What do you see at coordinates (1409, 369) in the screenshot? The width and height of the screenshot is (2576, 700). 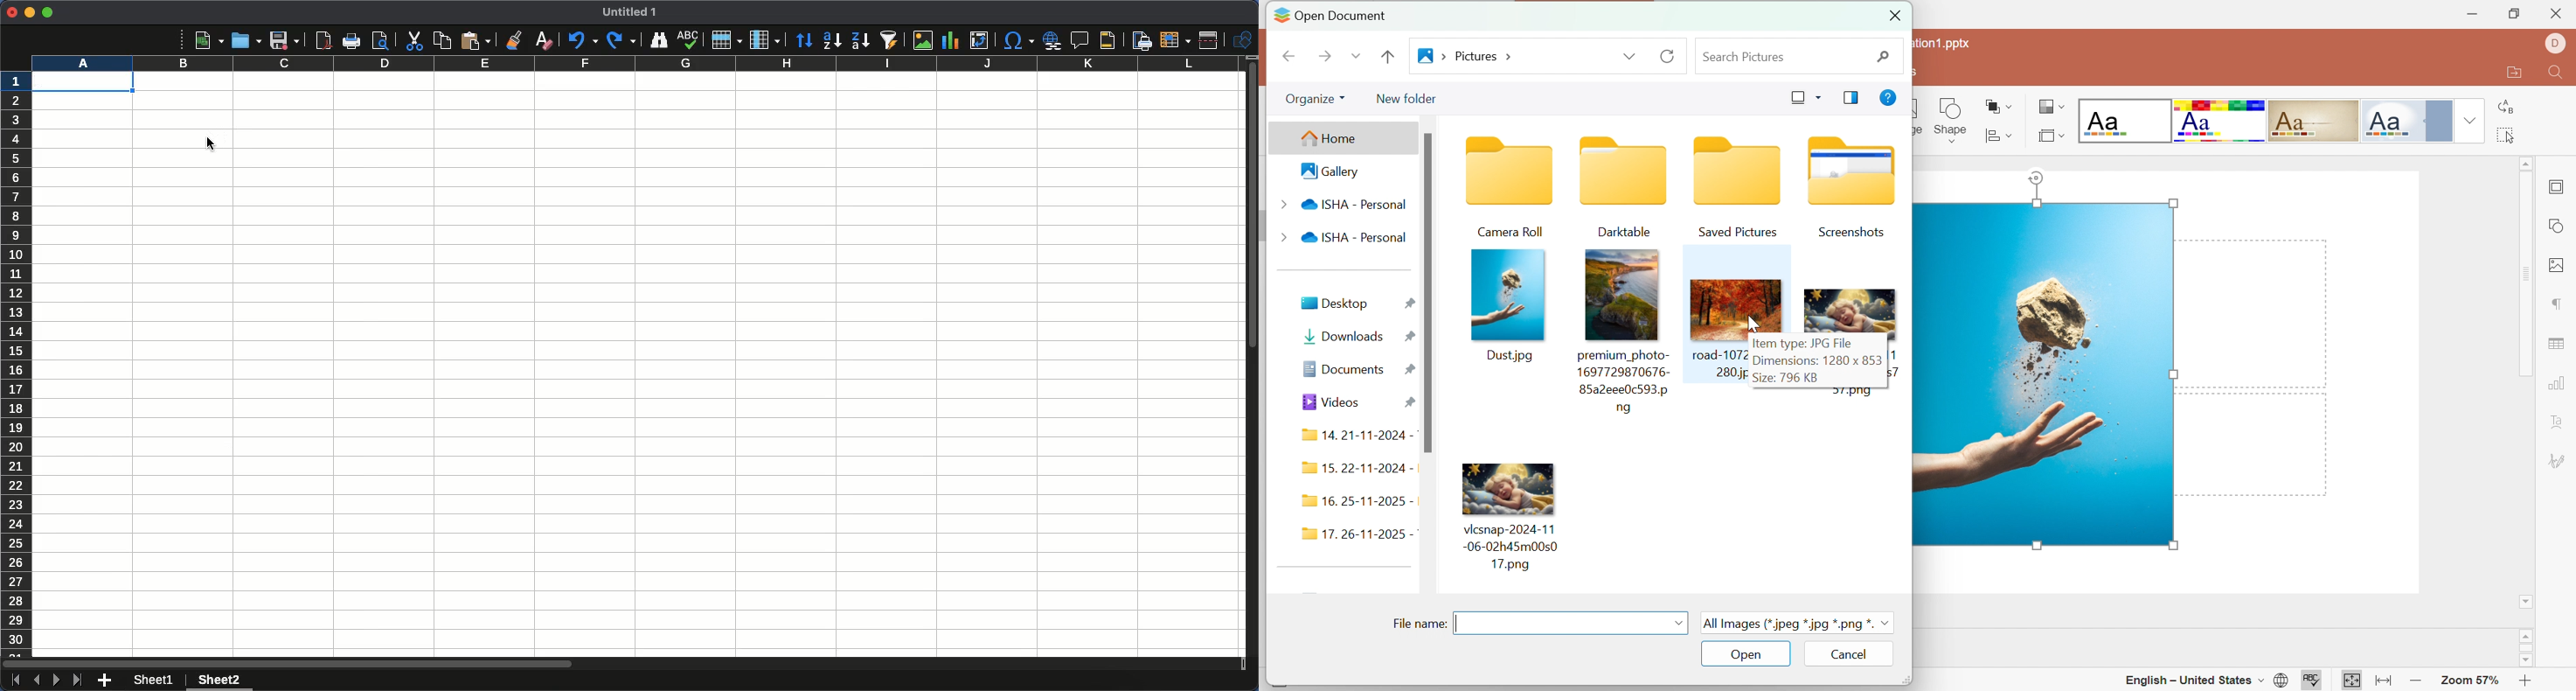 I see `Pinned` at bounding box center [1409, 369].